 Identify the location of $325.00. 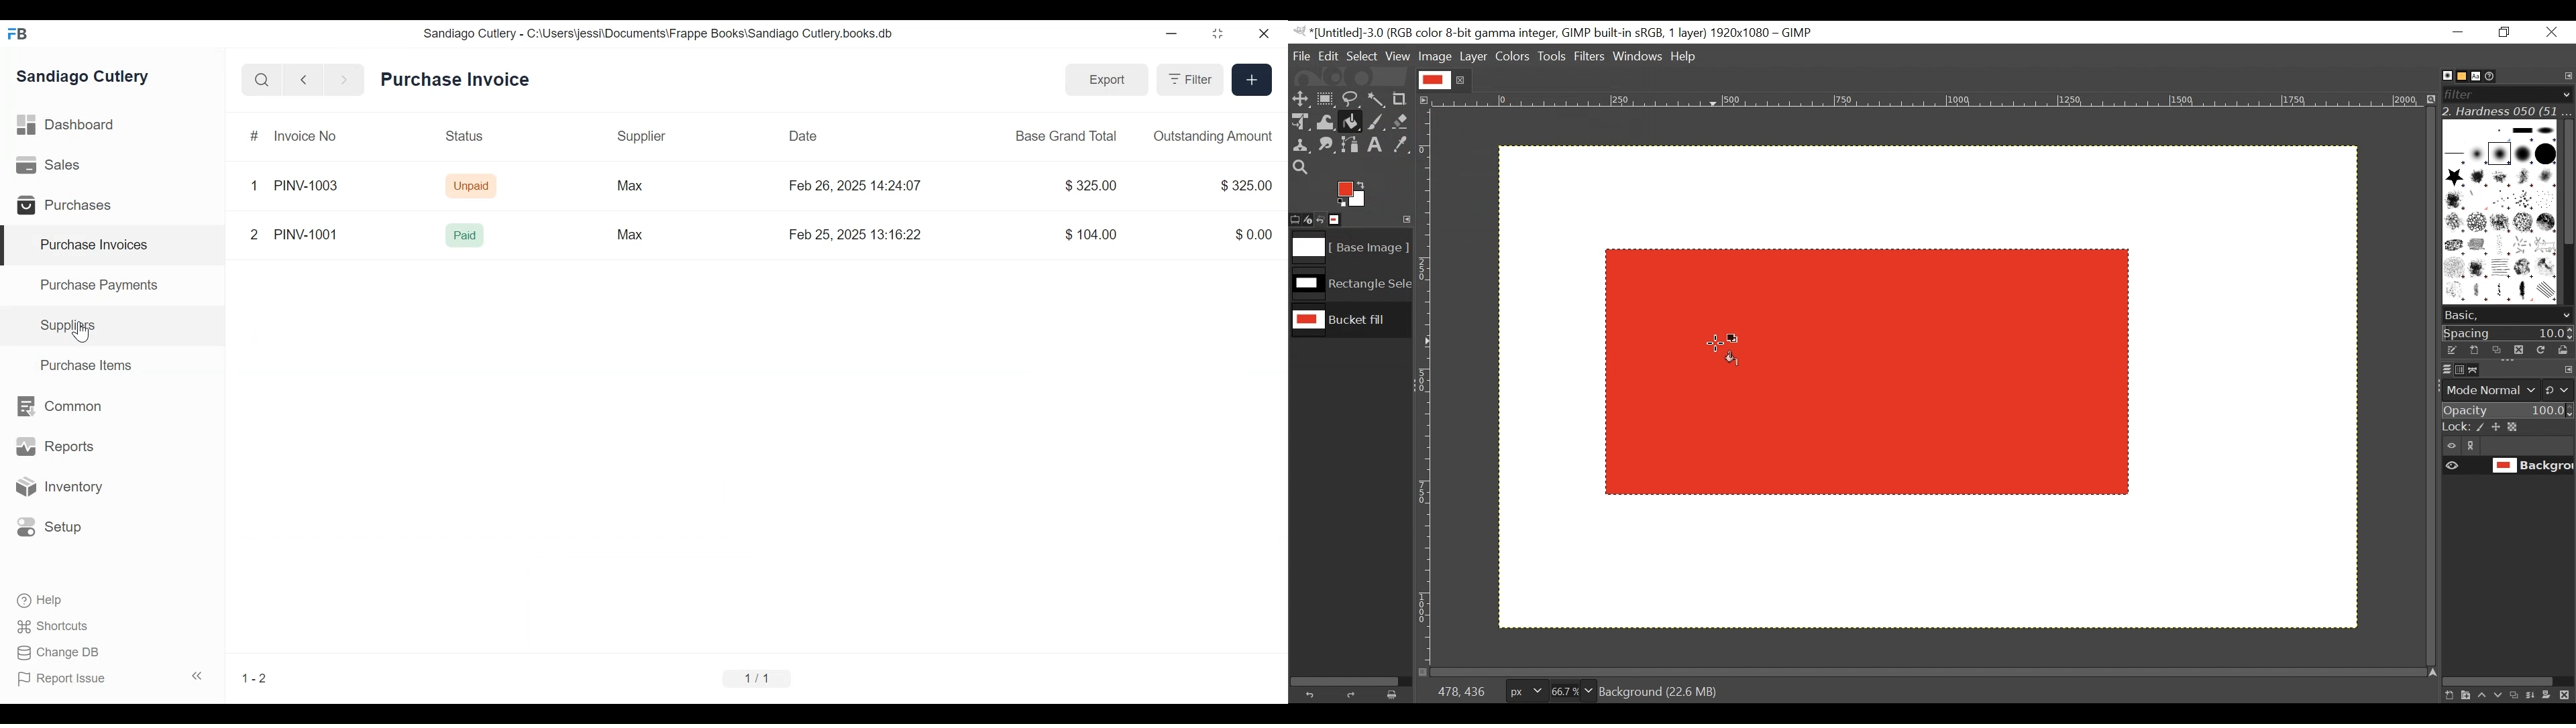
(1094, 184).